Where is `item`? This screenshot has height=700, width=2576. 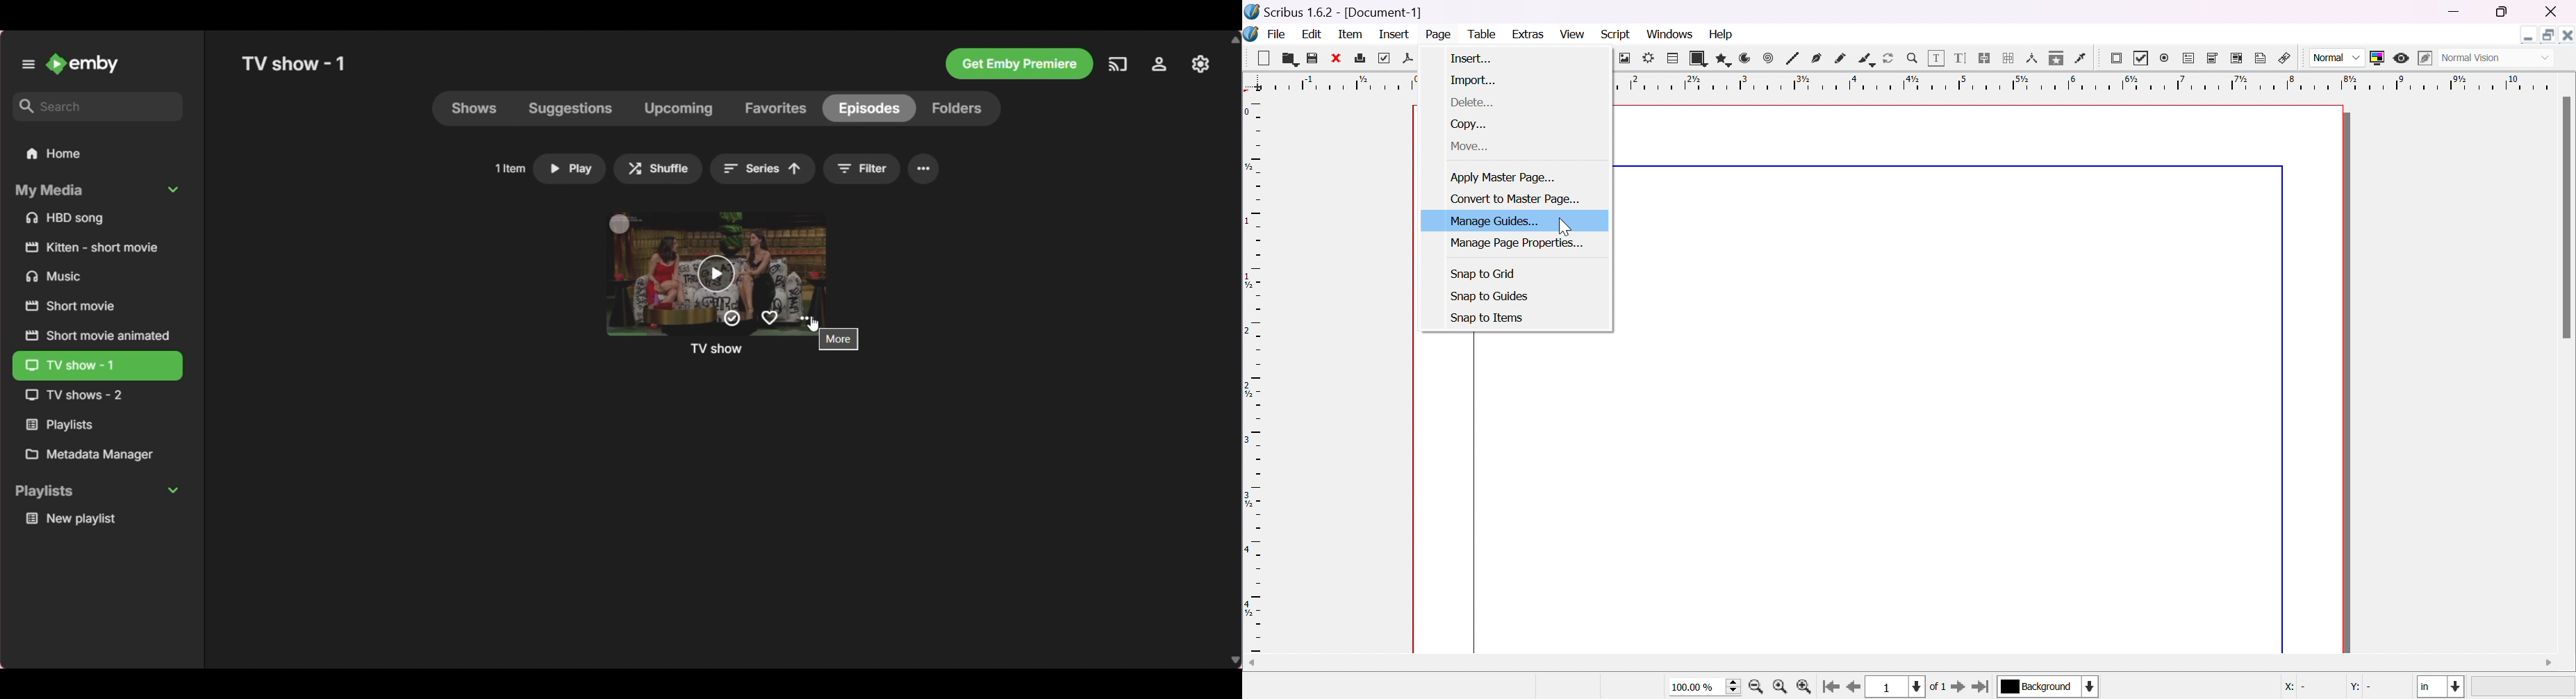
item is located at coordinates (1351, 33).